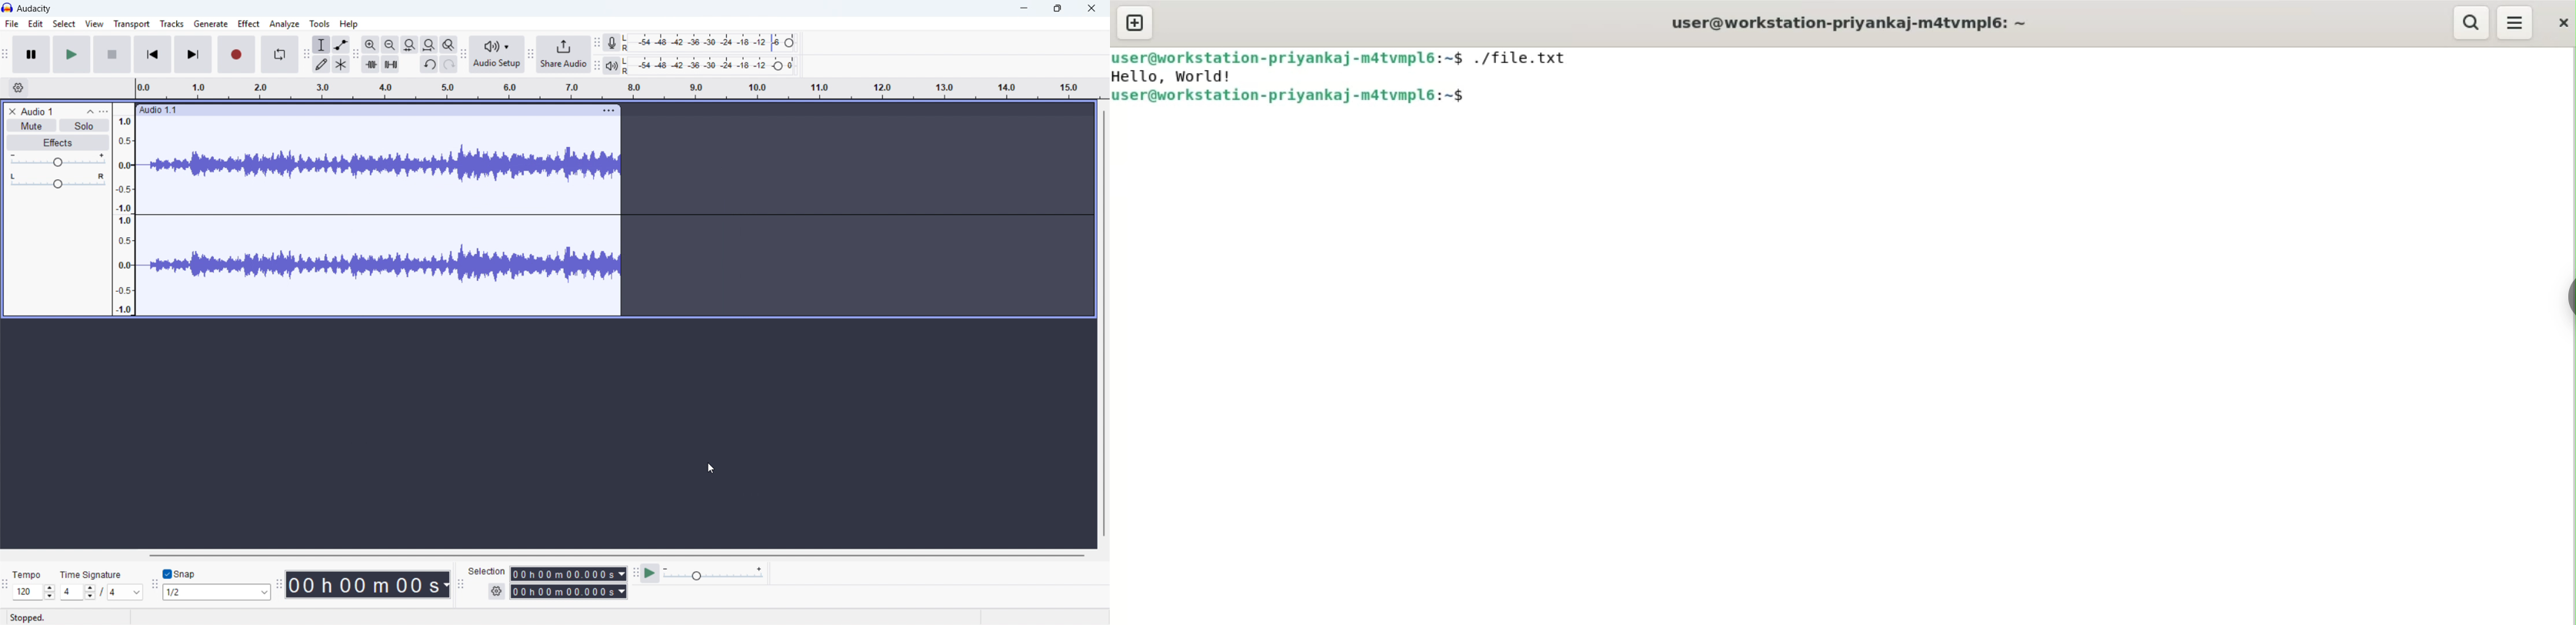  I want to click on Trim audio outside selection , so click(370, 64).